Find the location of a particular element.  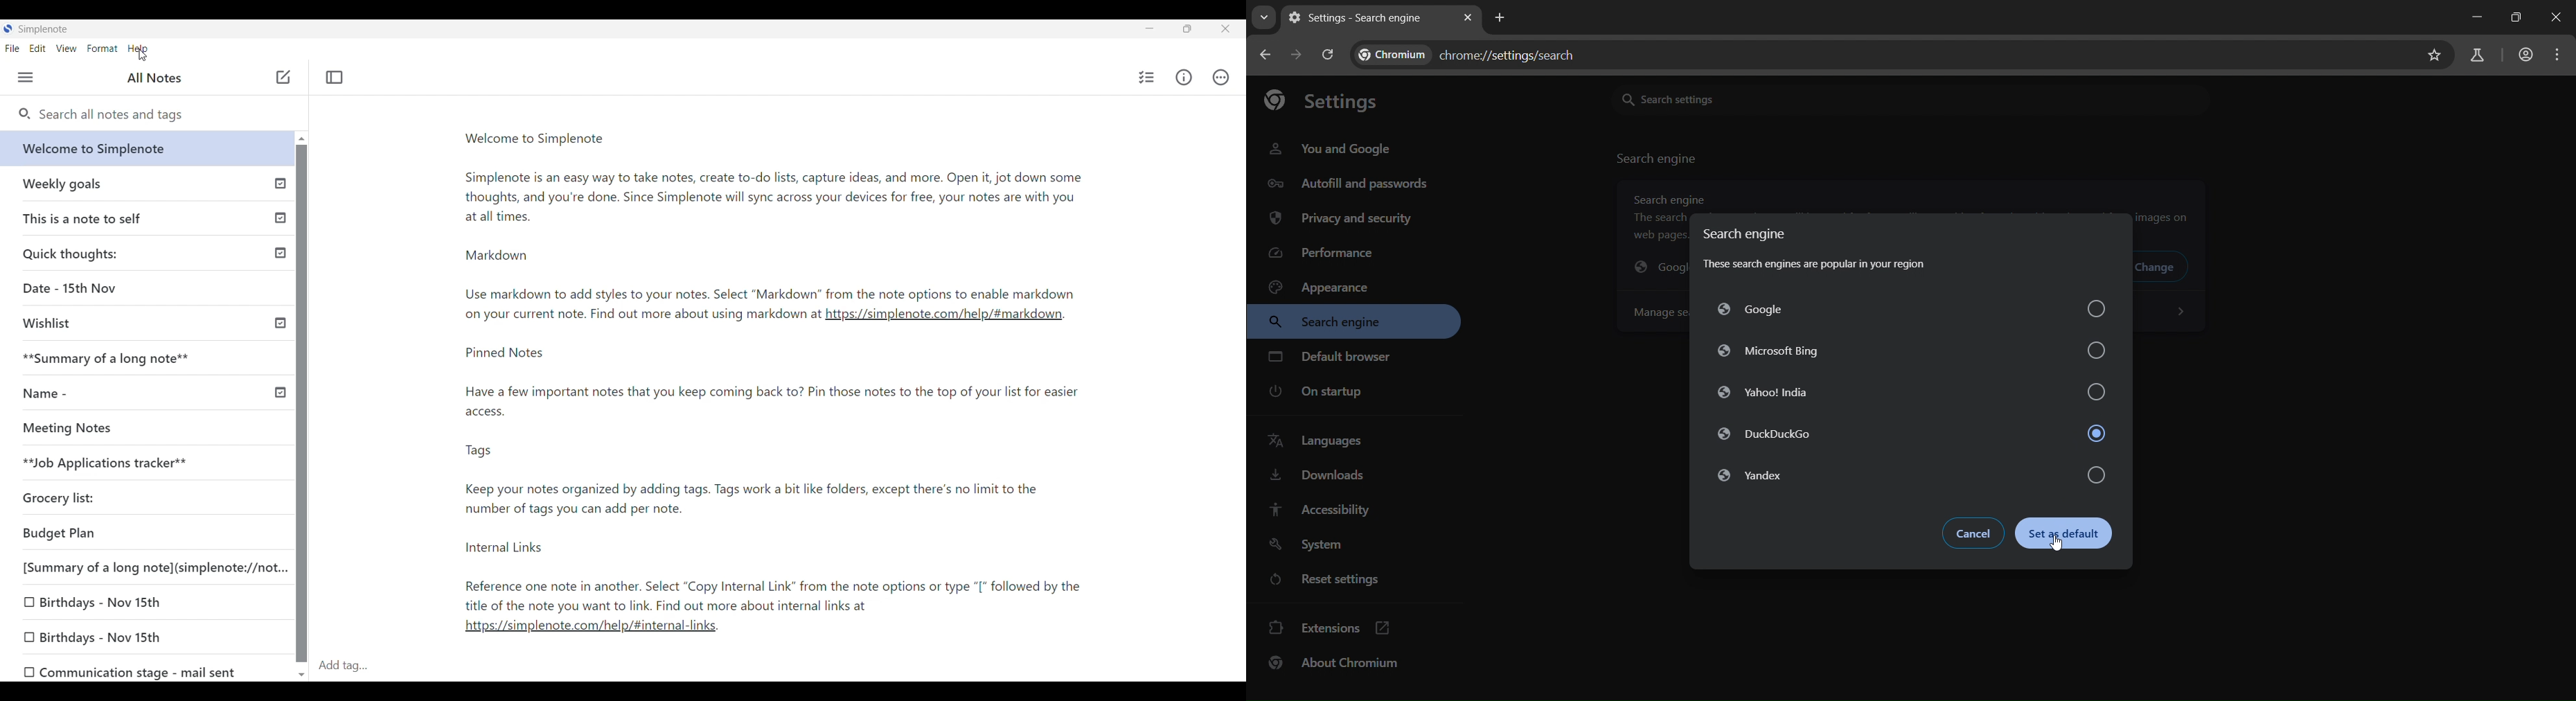

performance is located at coordinates (1326, 253).